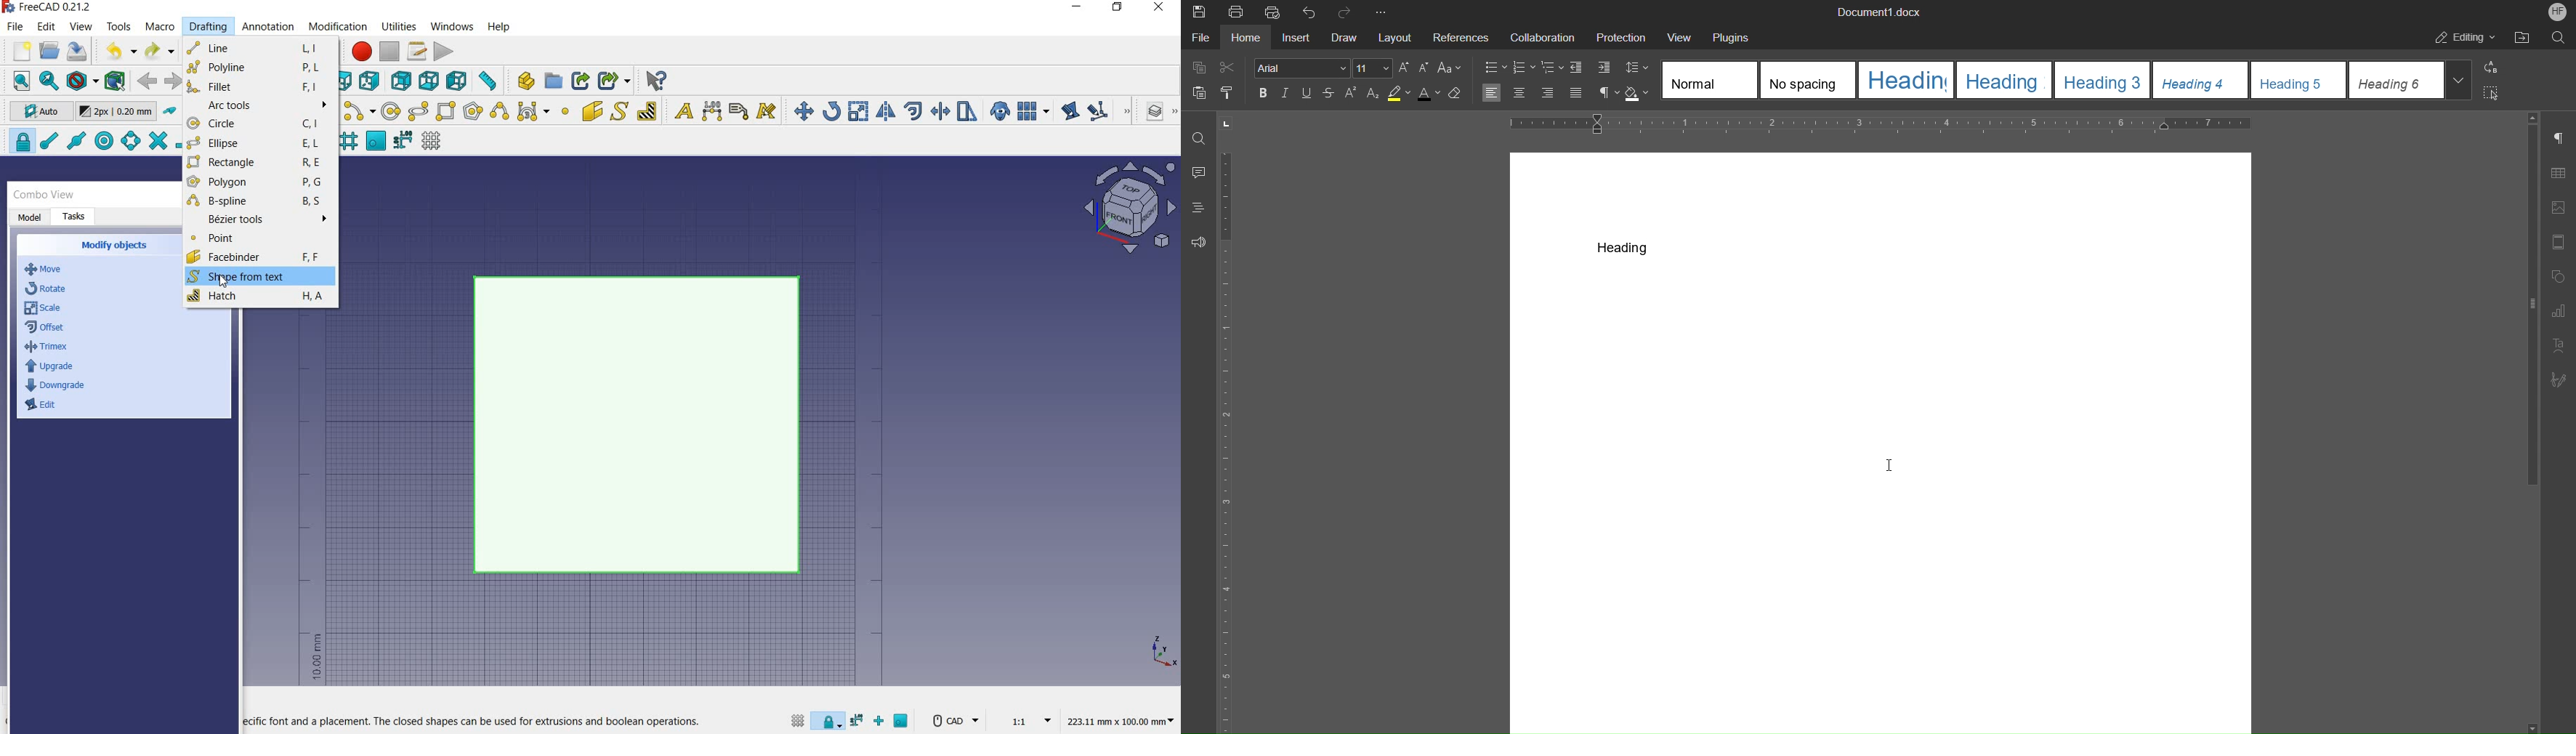  Describe the element at coordinates (245, 277) in the screenshot. I see `shapefromtext` at that location.